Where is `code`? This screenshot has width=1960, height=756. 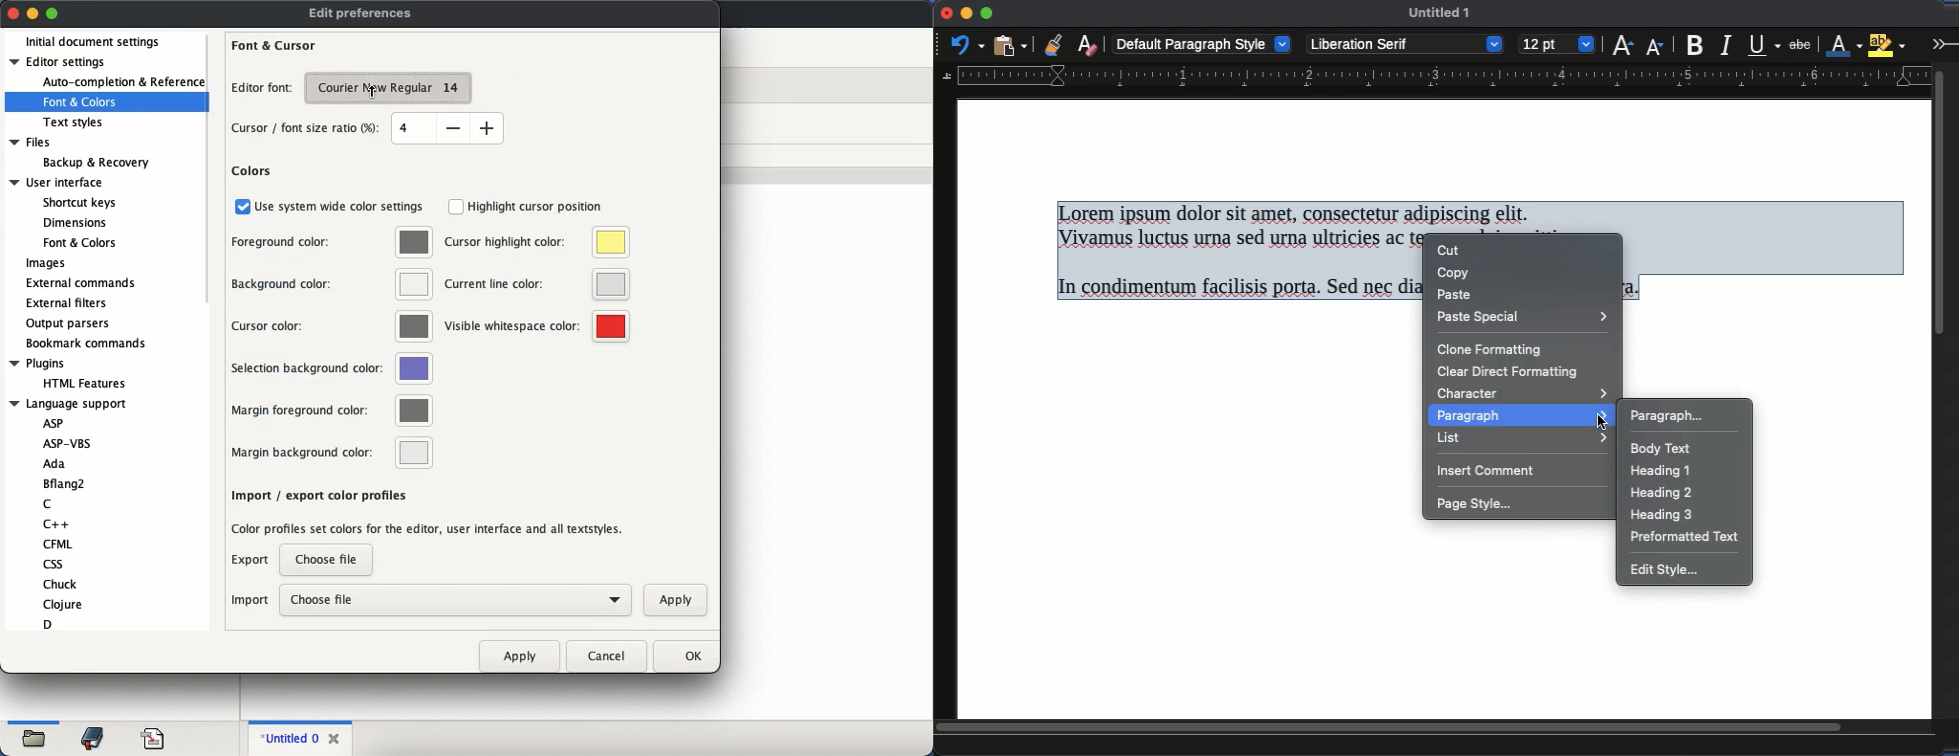
code is located at coordinates (153, 737).